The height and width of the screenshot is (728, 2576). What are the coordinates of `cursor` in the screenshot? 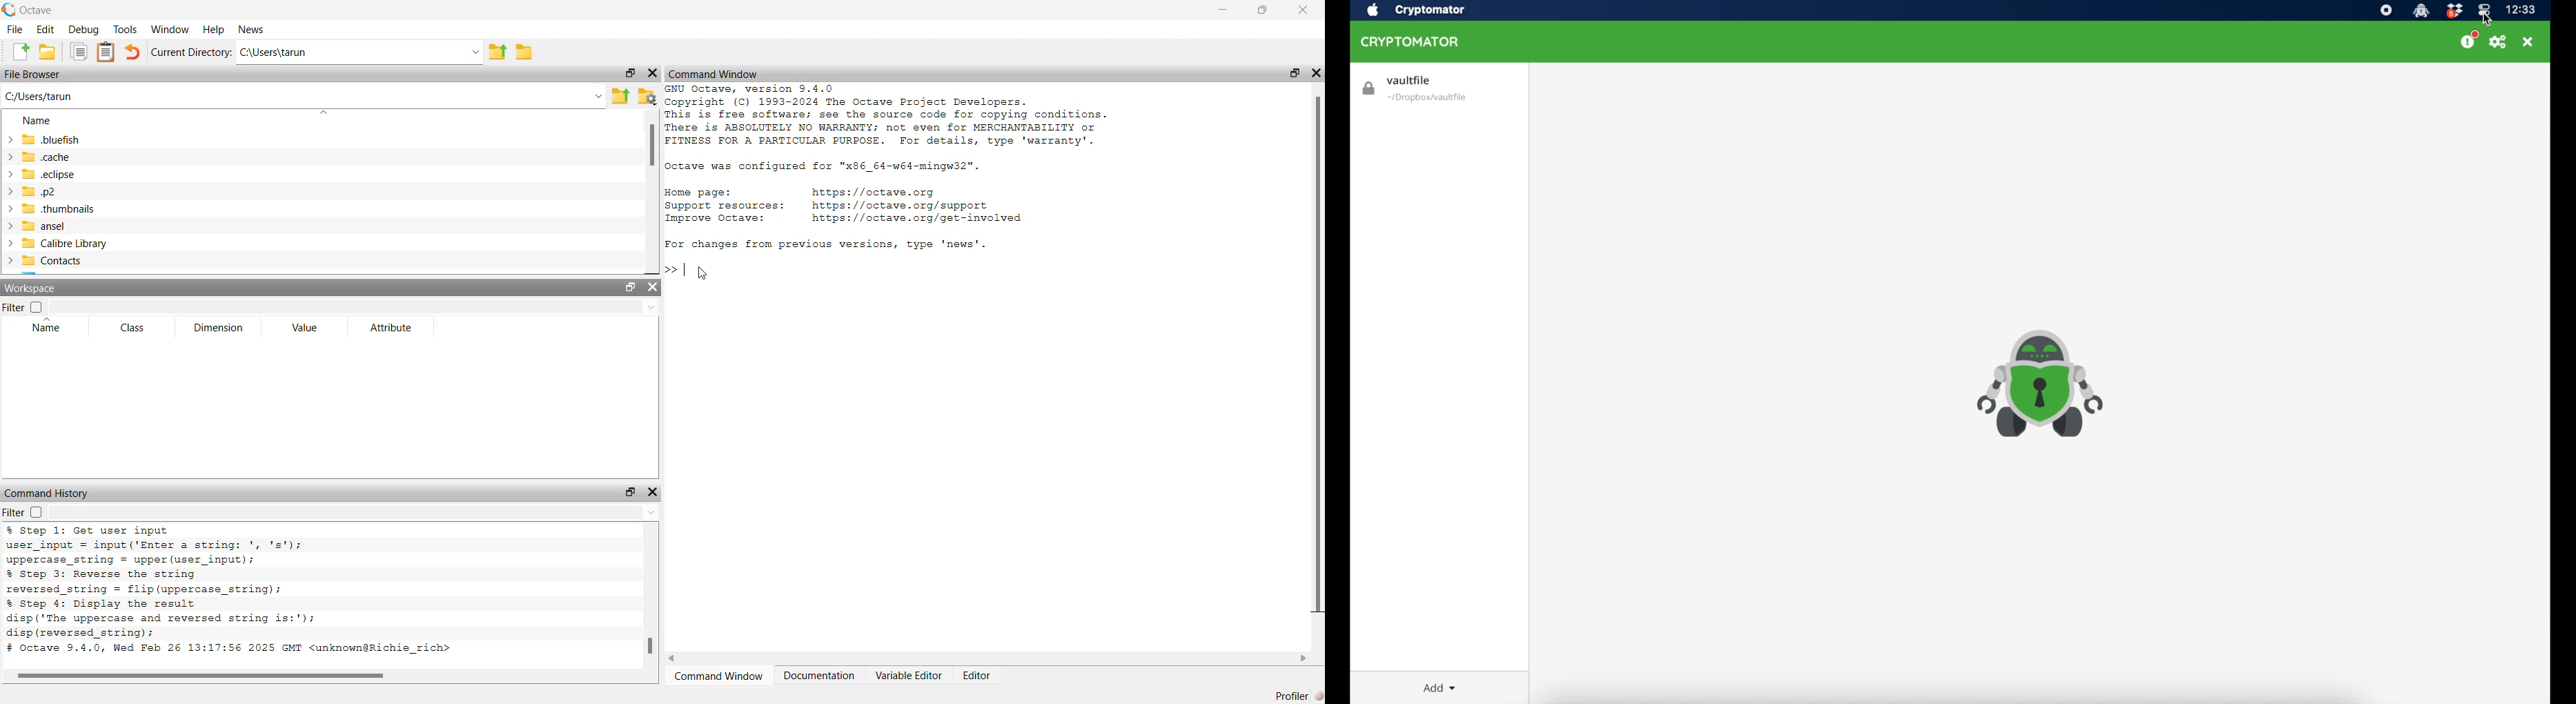 It's located at (2489, 21).